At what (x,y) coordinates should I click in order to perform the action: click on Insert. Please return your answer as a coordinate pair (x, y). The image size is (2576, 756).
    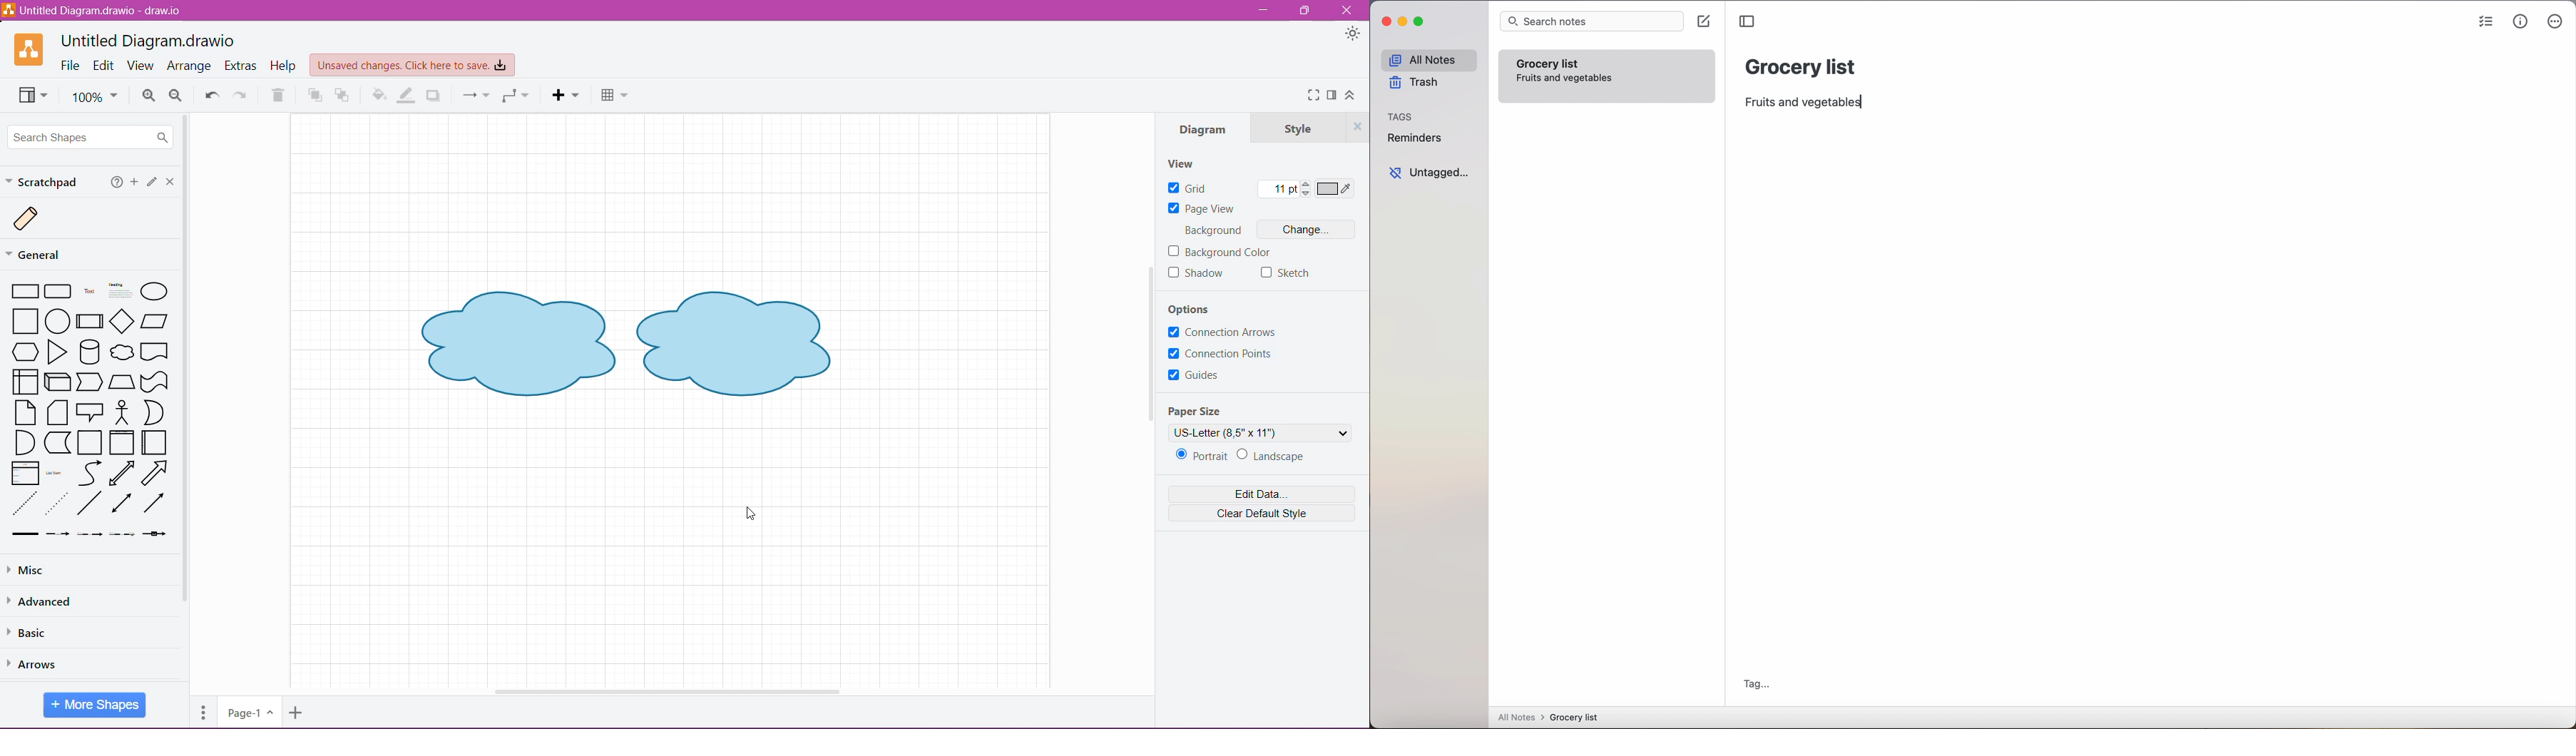
    Looking at the image, I should click on (566, 96).